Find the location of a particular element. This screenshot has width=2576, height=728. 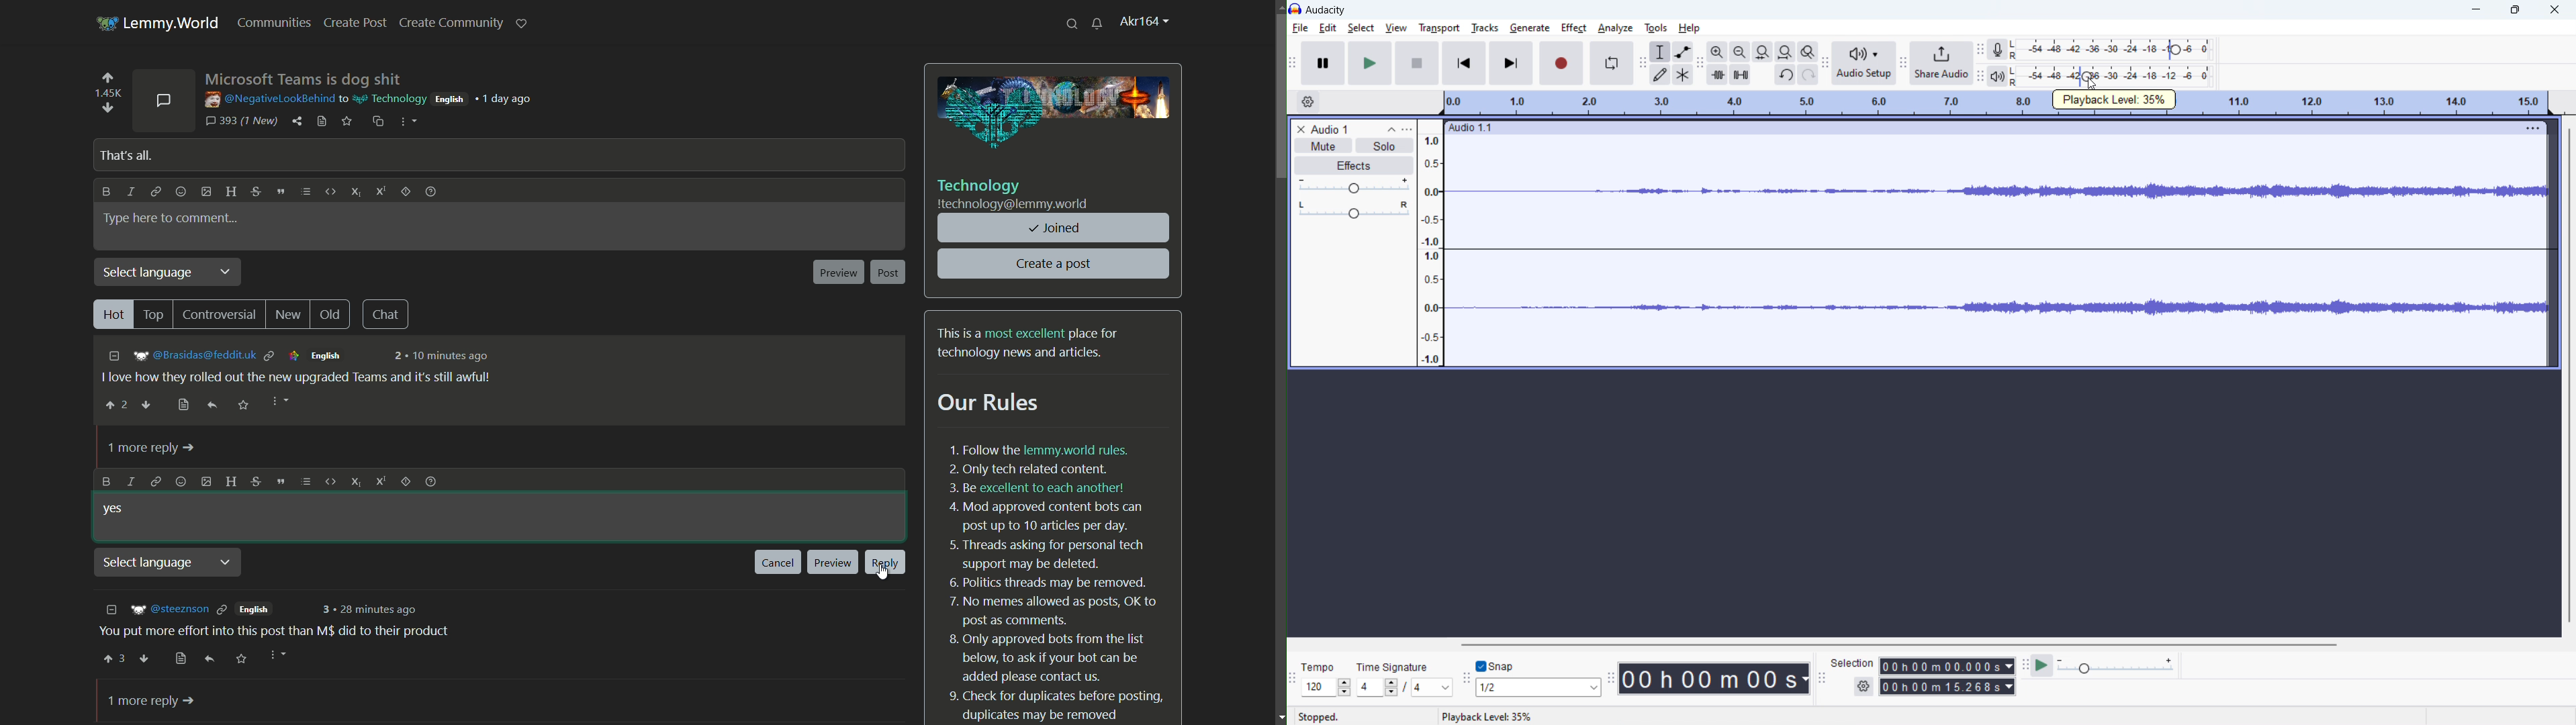

image is located at coordinates (1055, 113).